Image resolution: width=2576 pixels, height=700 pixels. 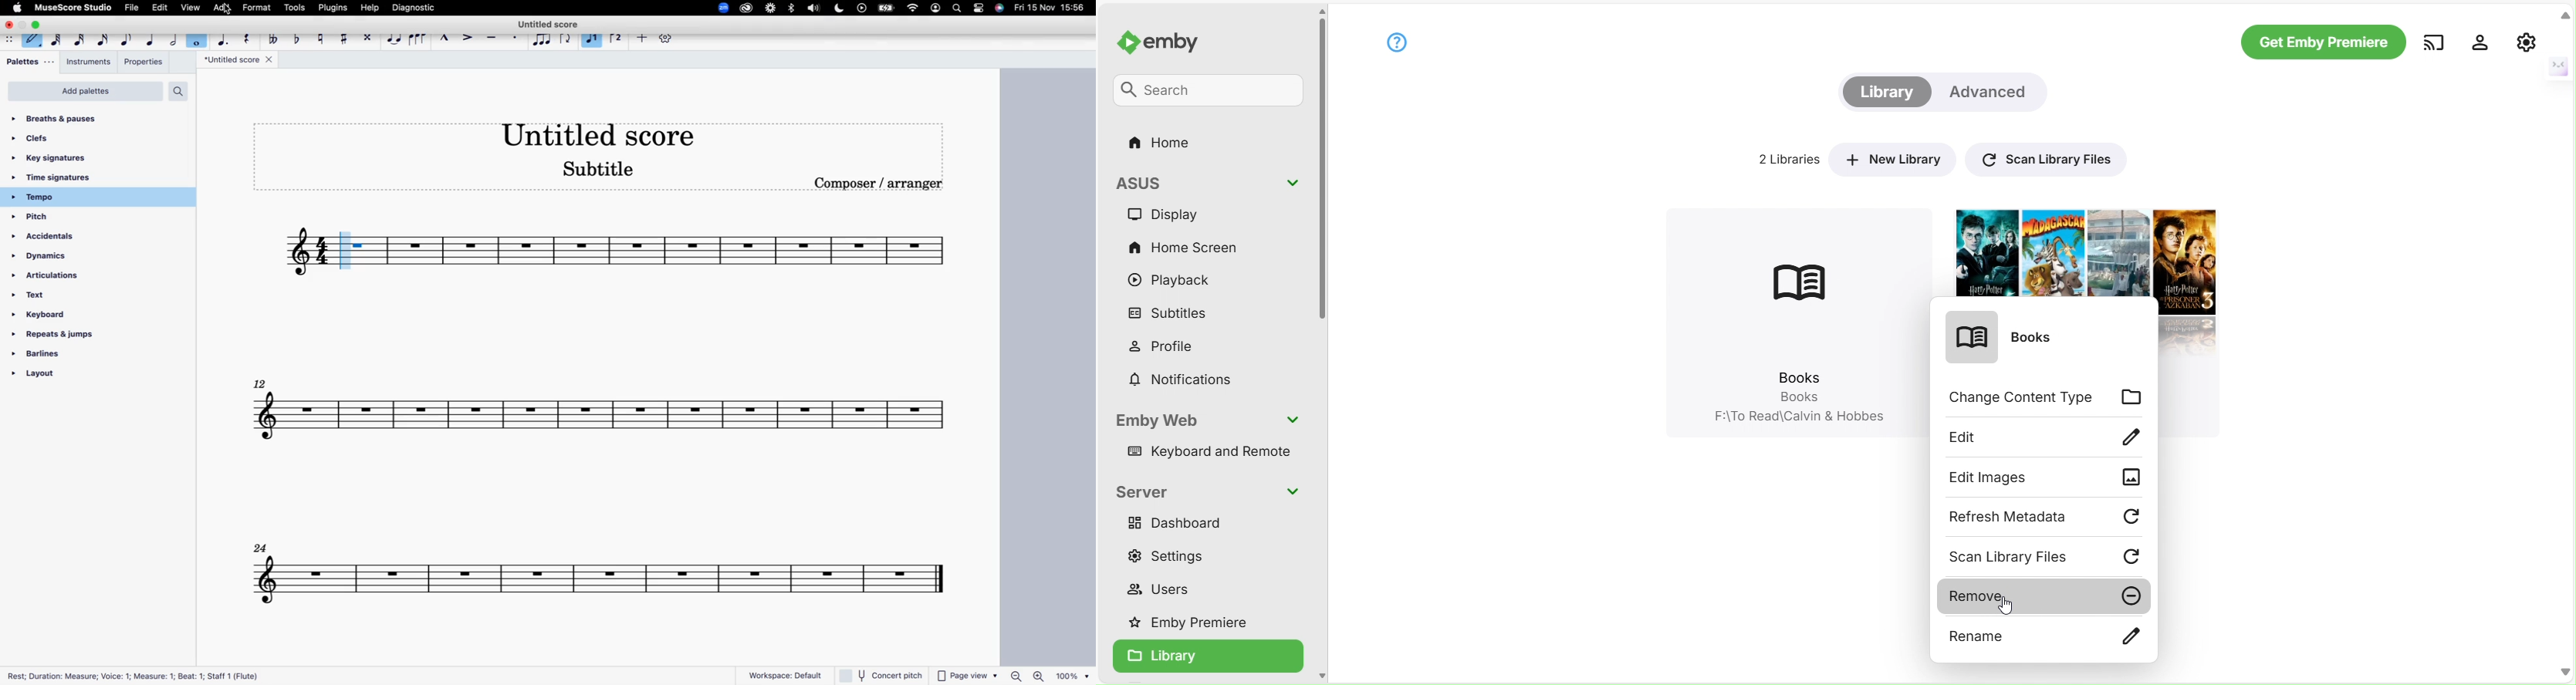 I want to click on toggle flat, so click(x=297, y=37).